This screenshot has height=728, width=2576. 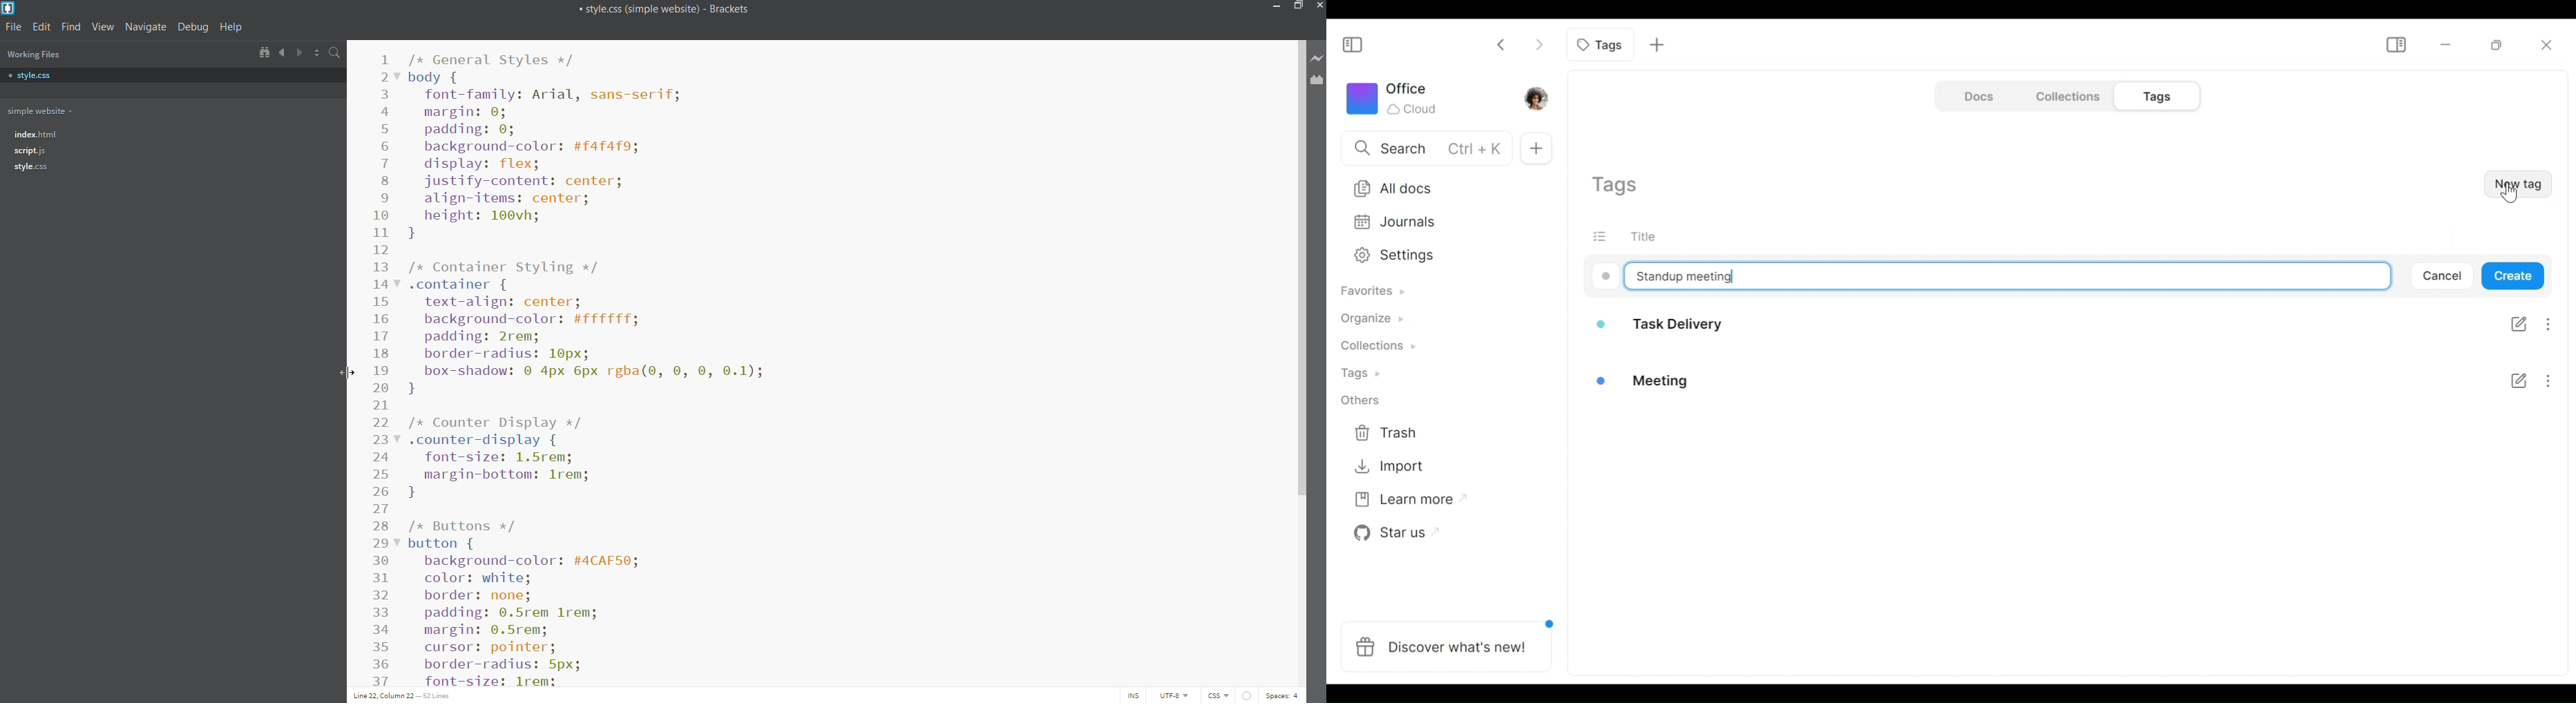 I want to click on live preview, so click(x=1318, y=58).